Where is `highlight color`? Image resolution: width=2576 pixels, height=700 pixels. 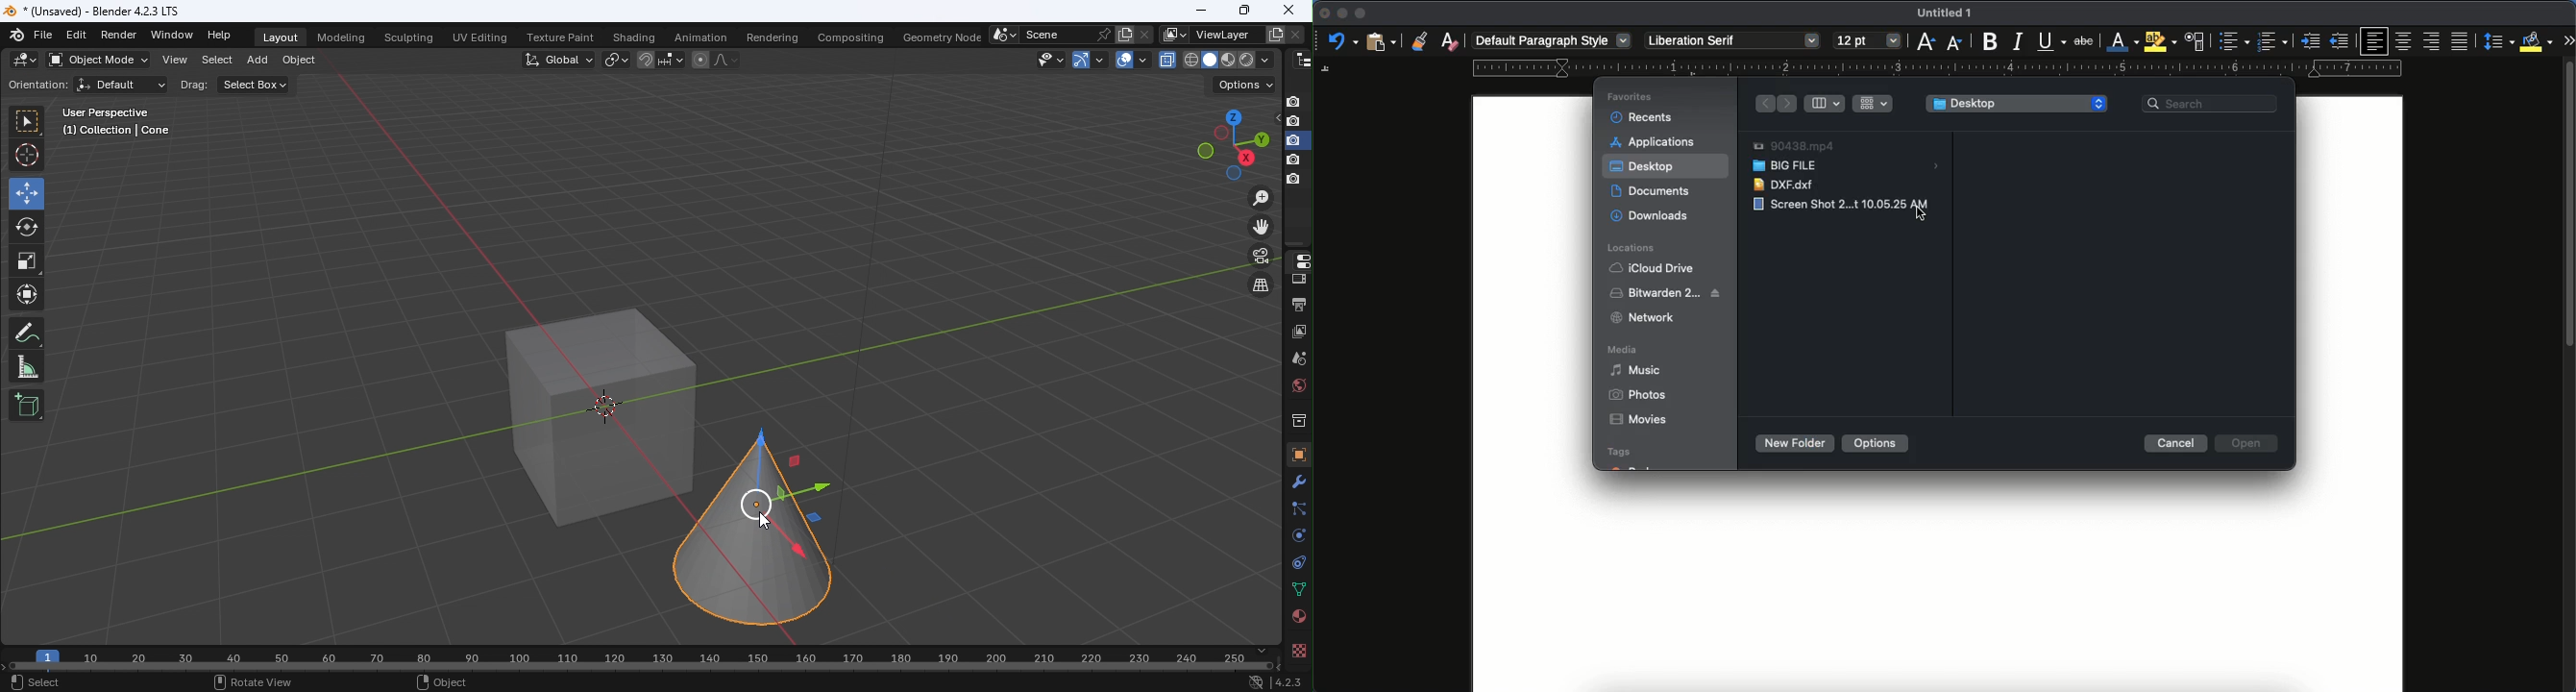 highlight color is located at coordinates (2159, 41).